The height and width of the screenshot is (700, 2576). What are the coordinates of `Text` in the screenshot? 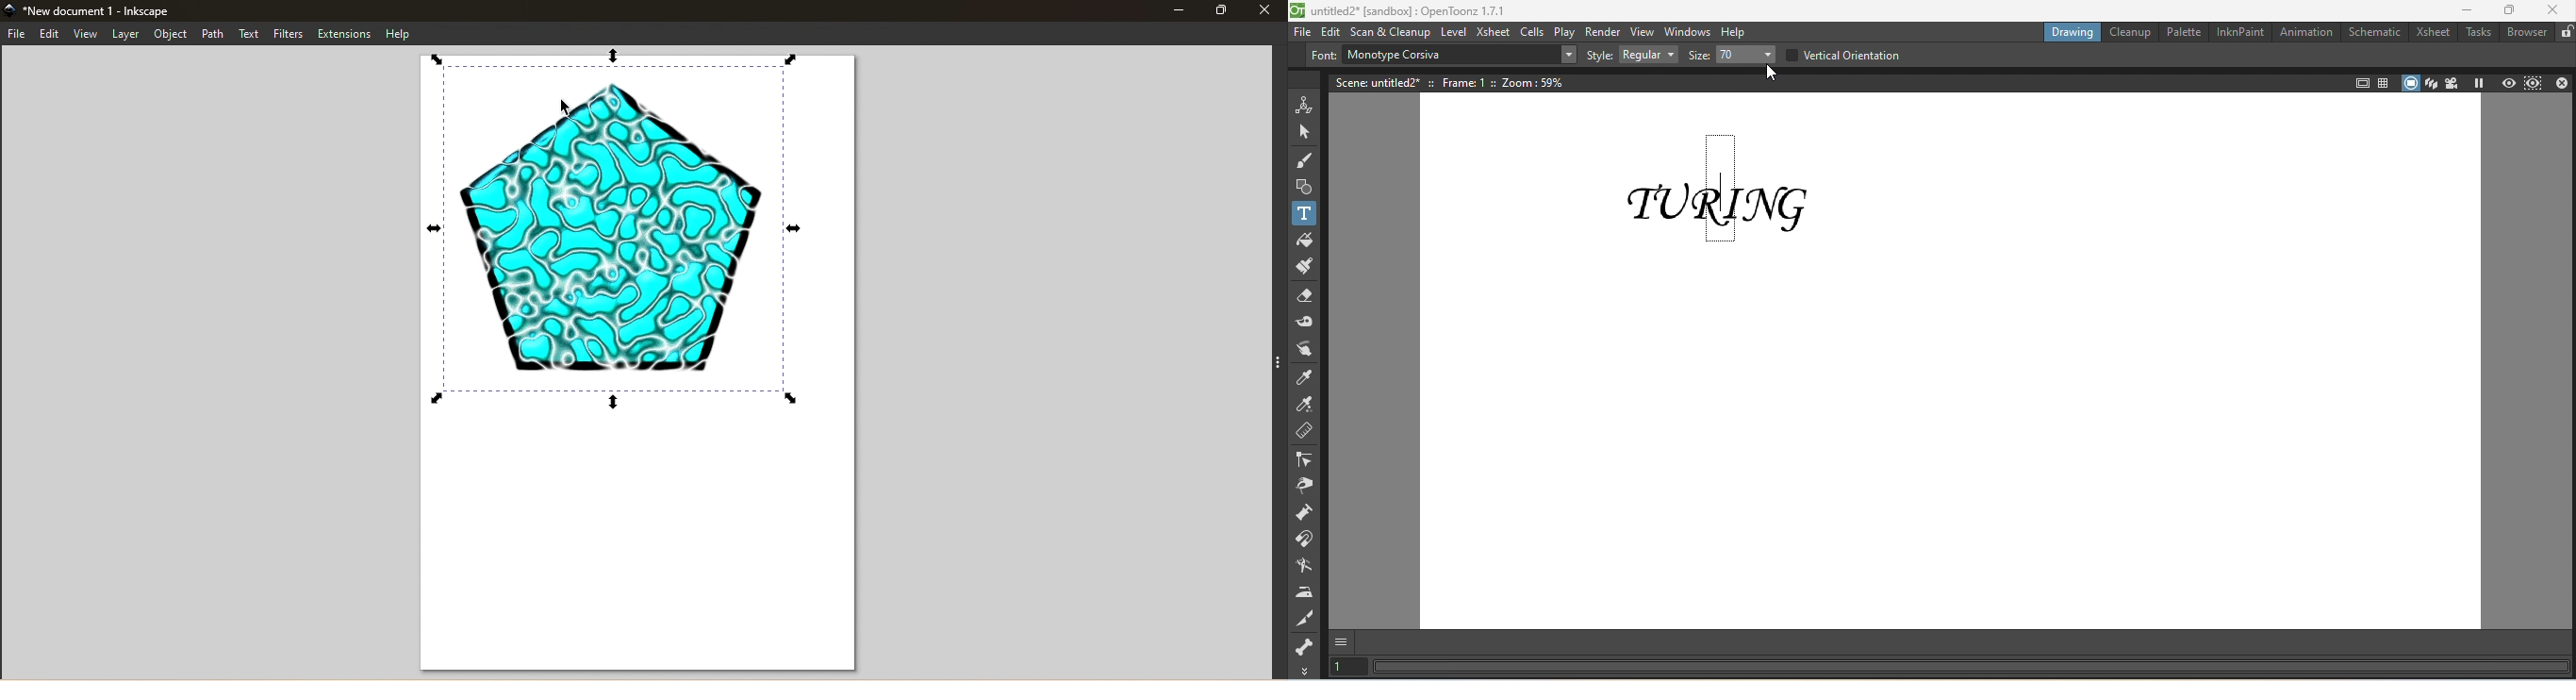 It's located at (250, 33).